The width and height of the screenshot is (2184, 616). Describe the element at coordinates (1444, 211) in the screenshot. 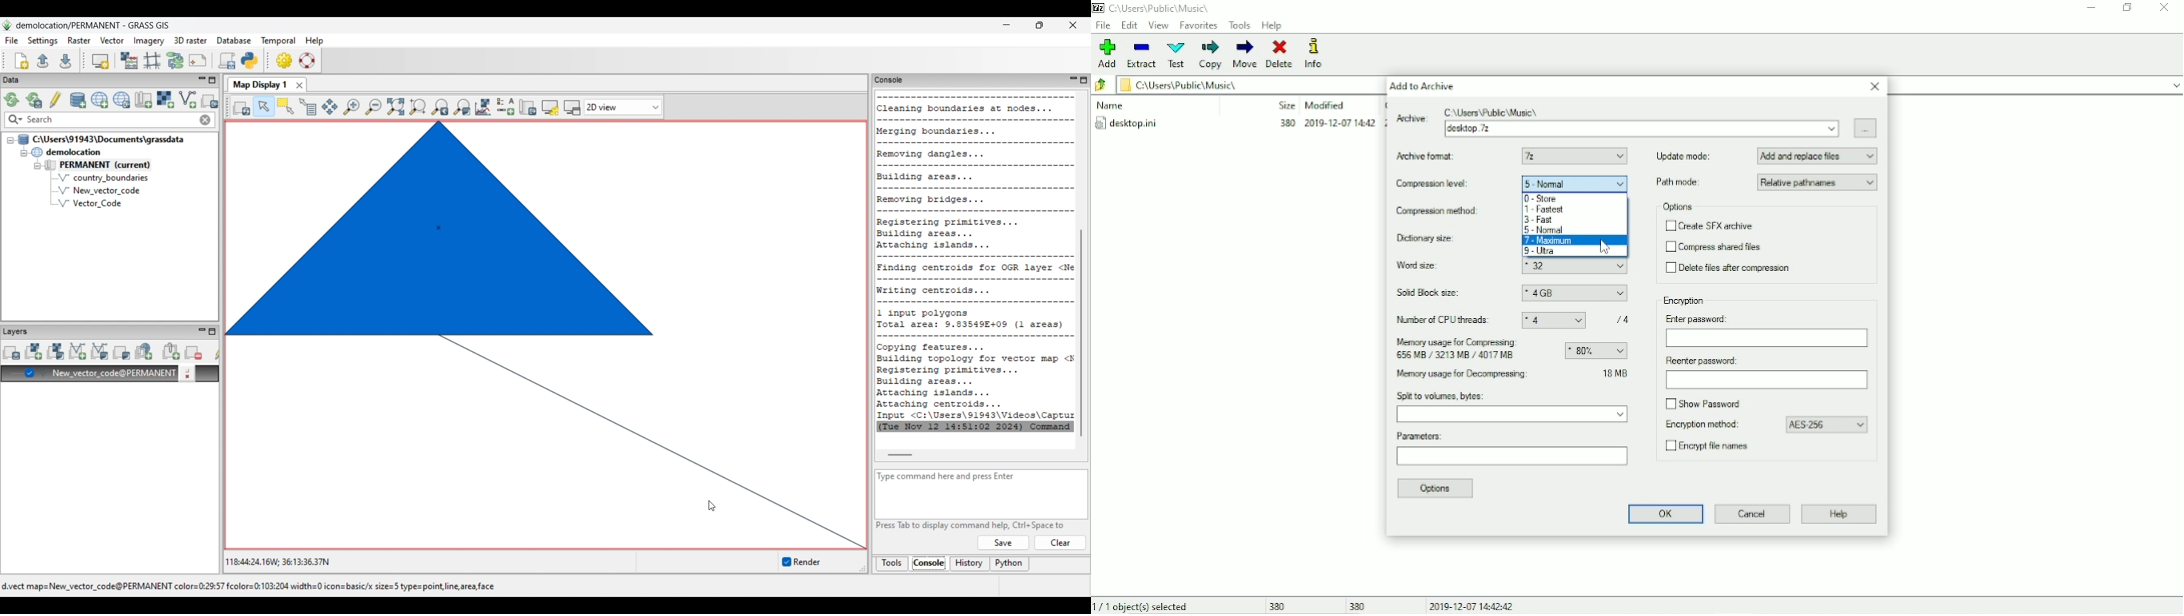

I see `Compression method` at that location.